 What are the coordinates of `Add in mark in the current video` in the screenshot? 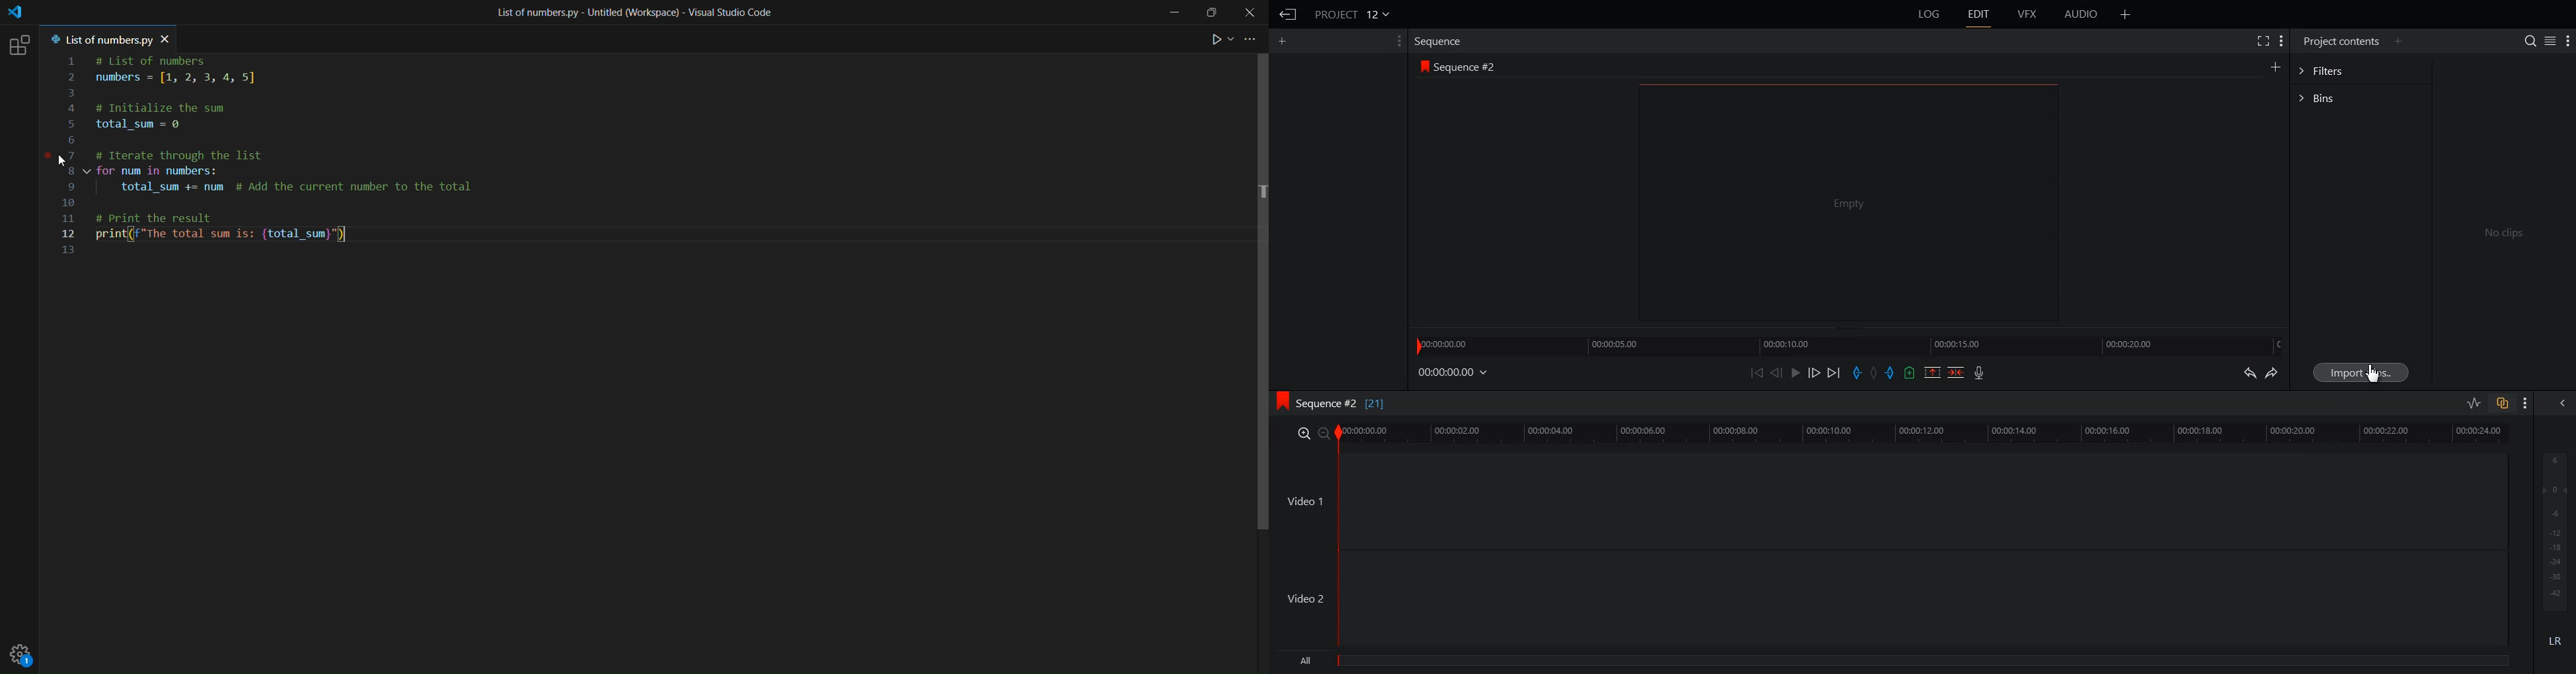 It's located at (1857, 373).